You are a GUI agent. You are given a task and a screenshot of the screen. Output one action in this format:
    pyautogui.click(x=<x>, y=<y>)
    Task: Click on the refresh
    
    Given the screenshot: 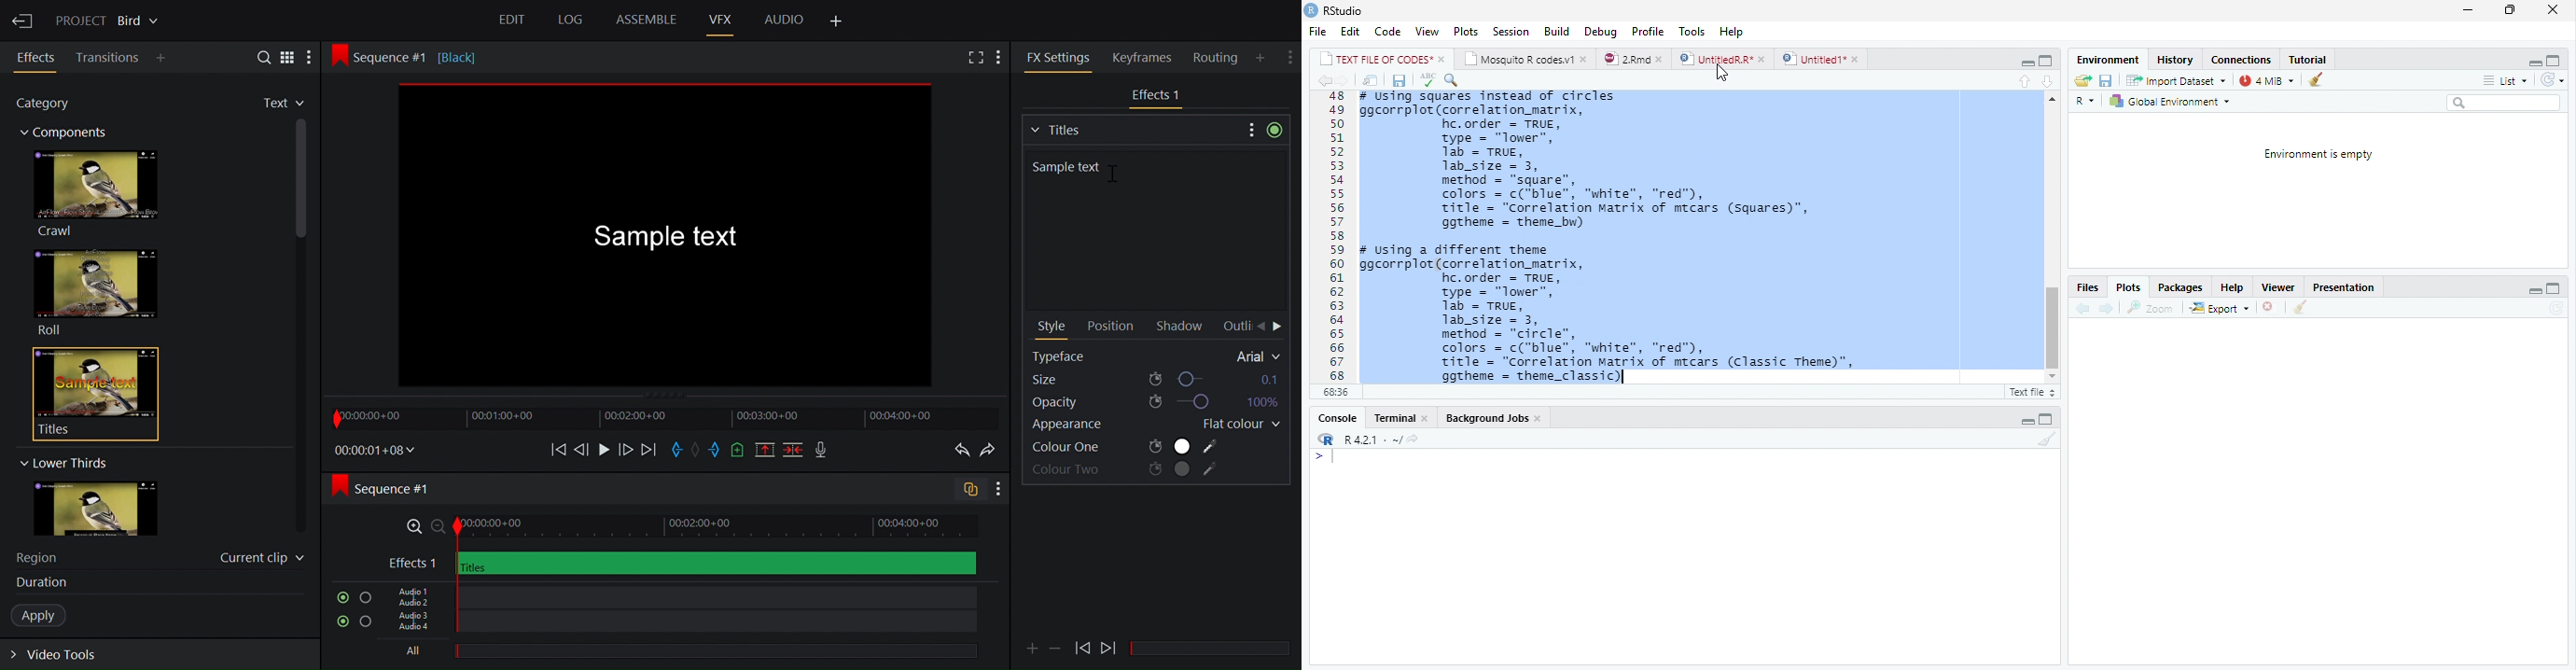 What is the action you would take?
    pyautogui.click(x=2558, y=81)
    